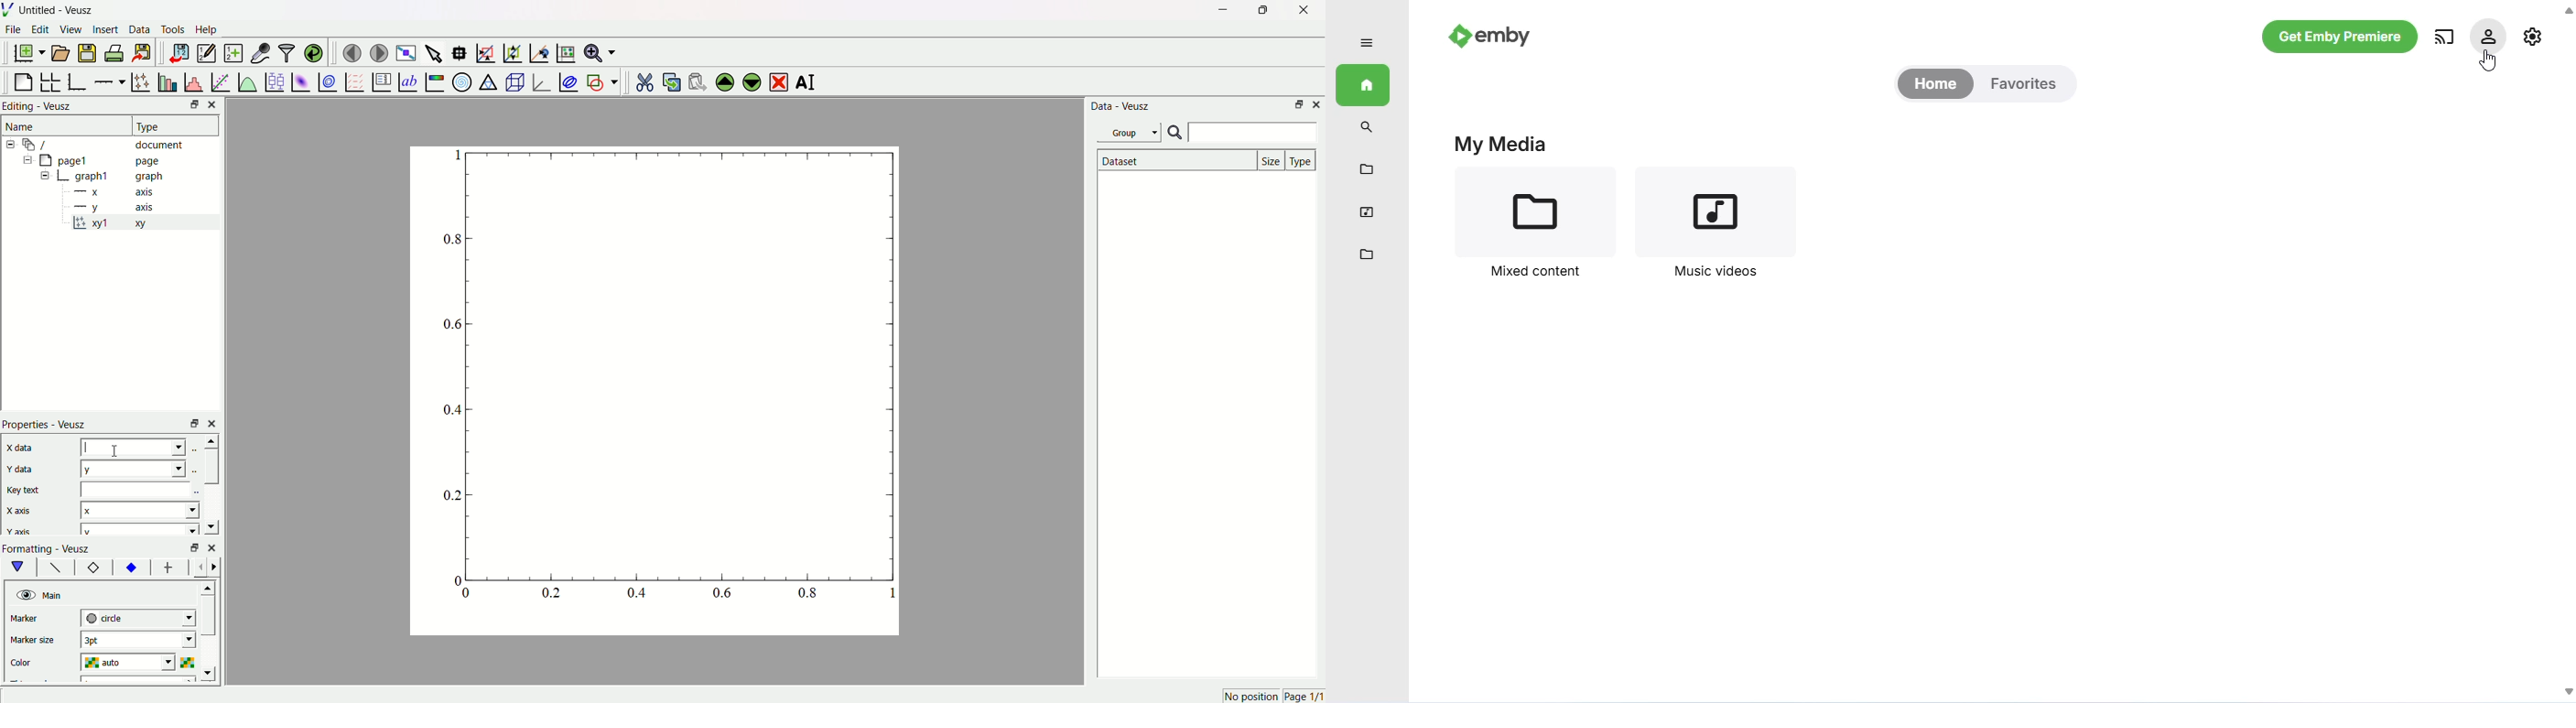 The image size is (2576, 728). I want to click on Main, so click(55, 595).